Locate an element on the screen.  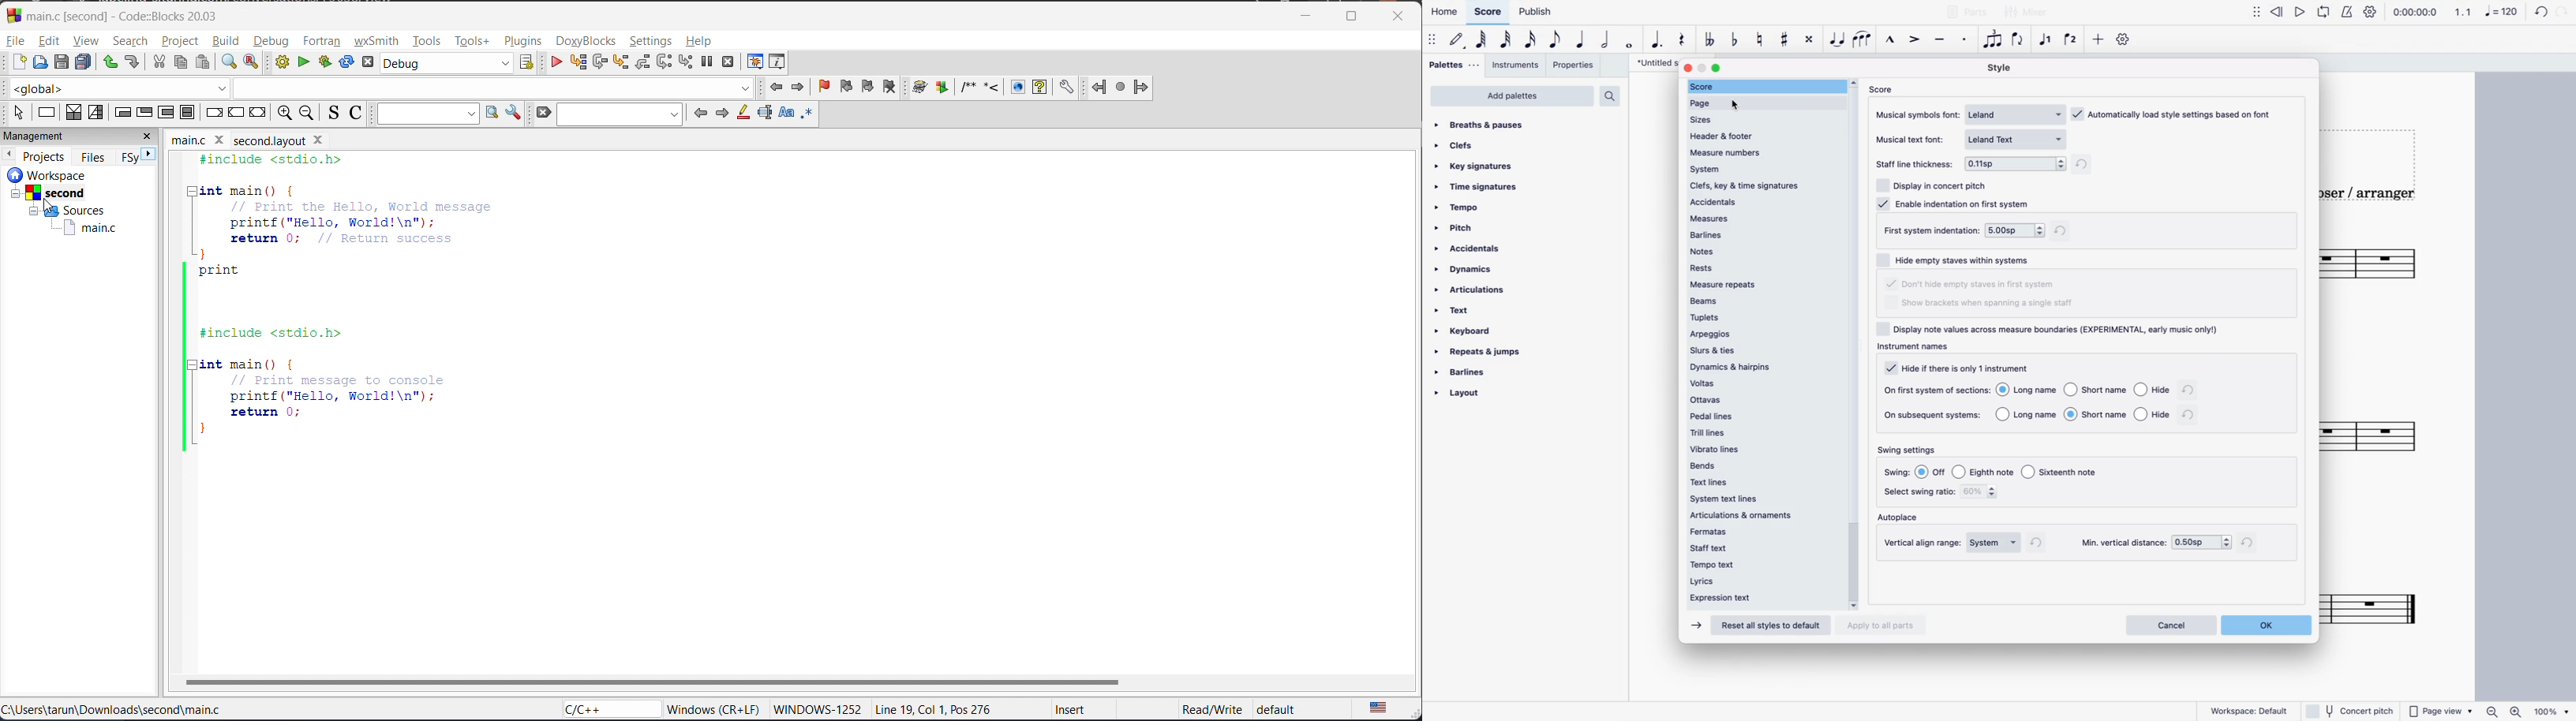
pedal lines is located at coordinates (1762, 416).